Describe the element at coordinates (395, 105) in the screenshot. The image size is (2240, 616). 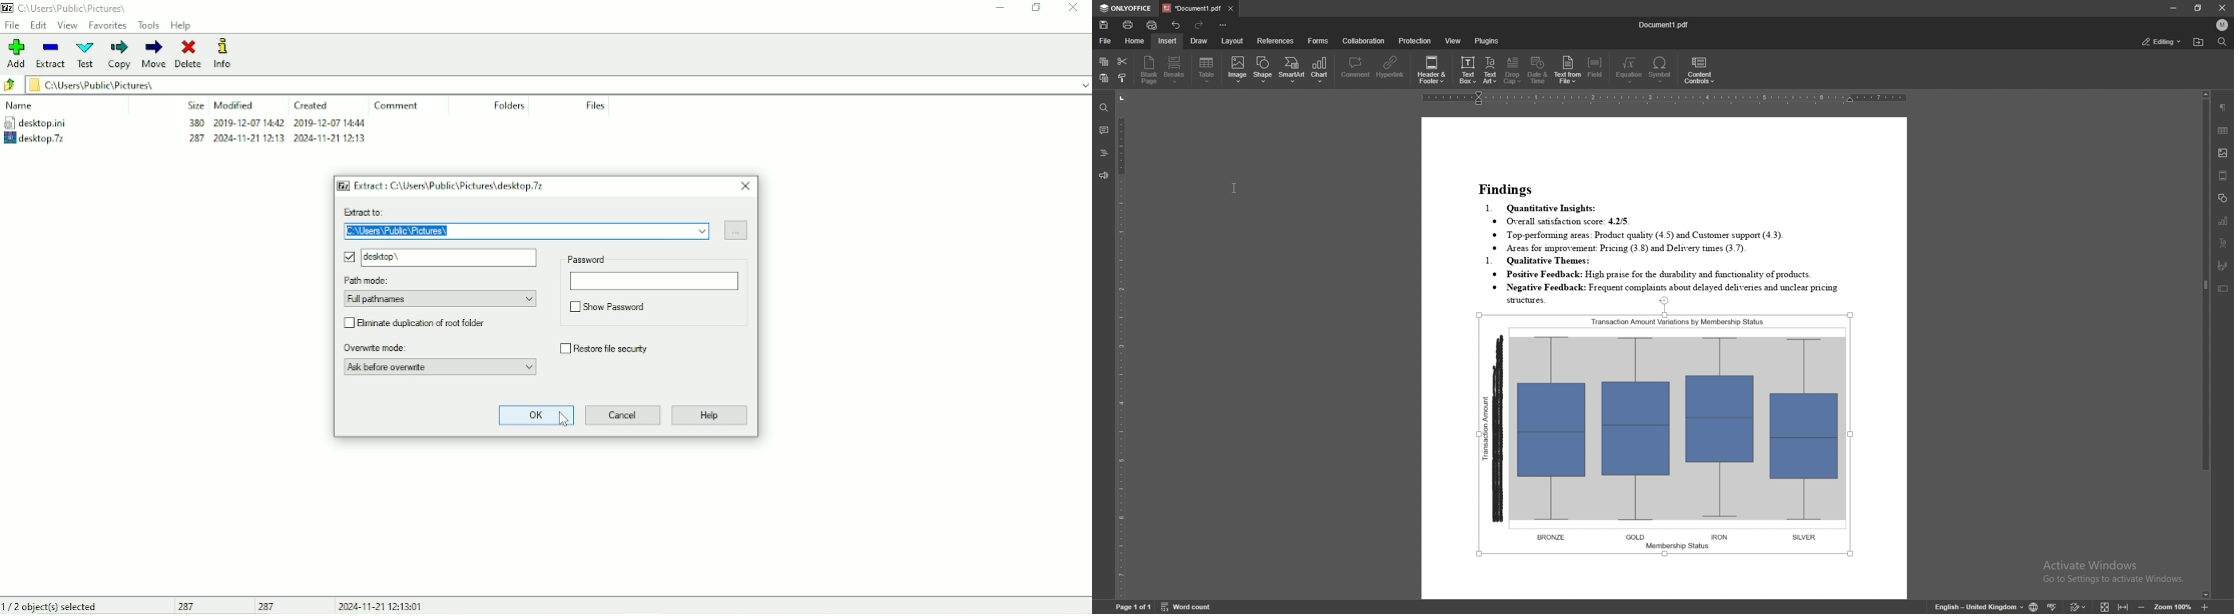
I see `Comment` at that location.